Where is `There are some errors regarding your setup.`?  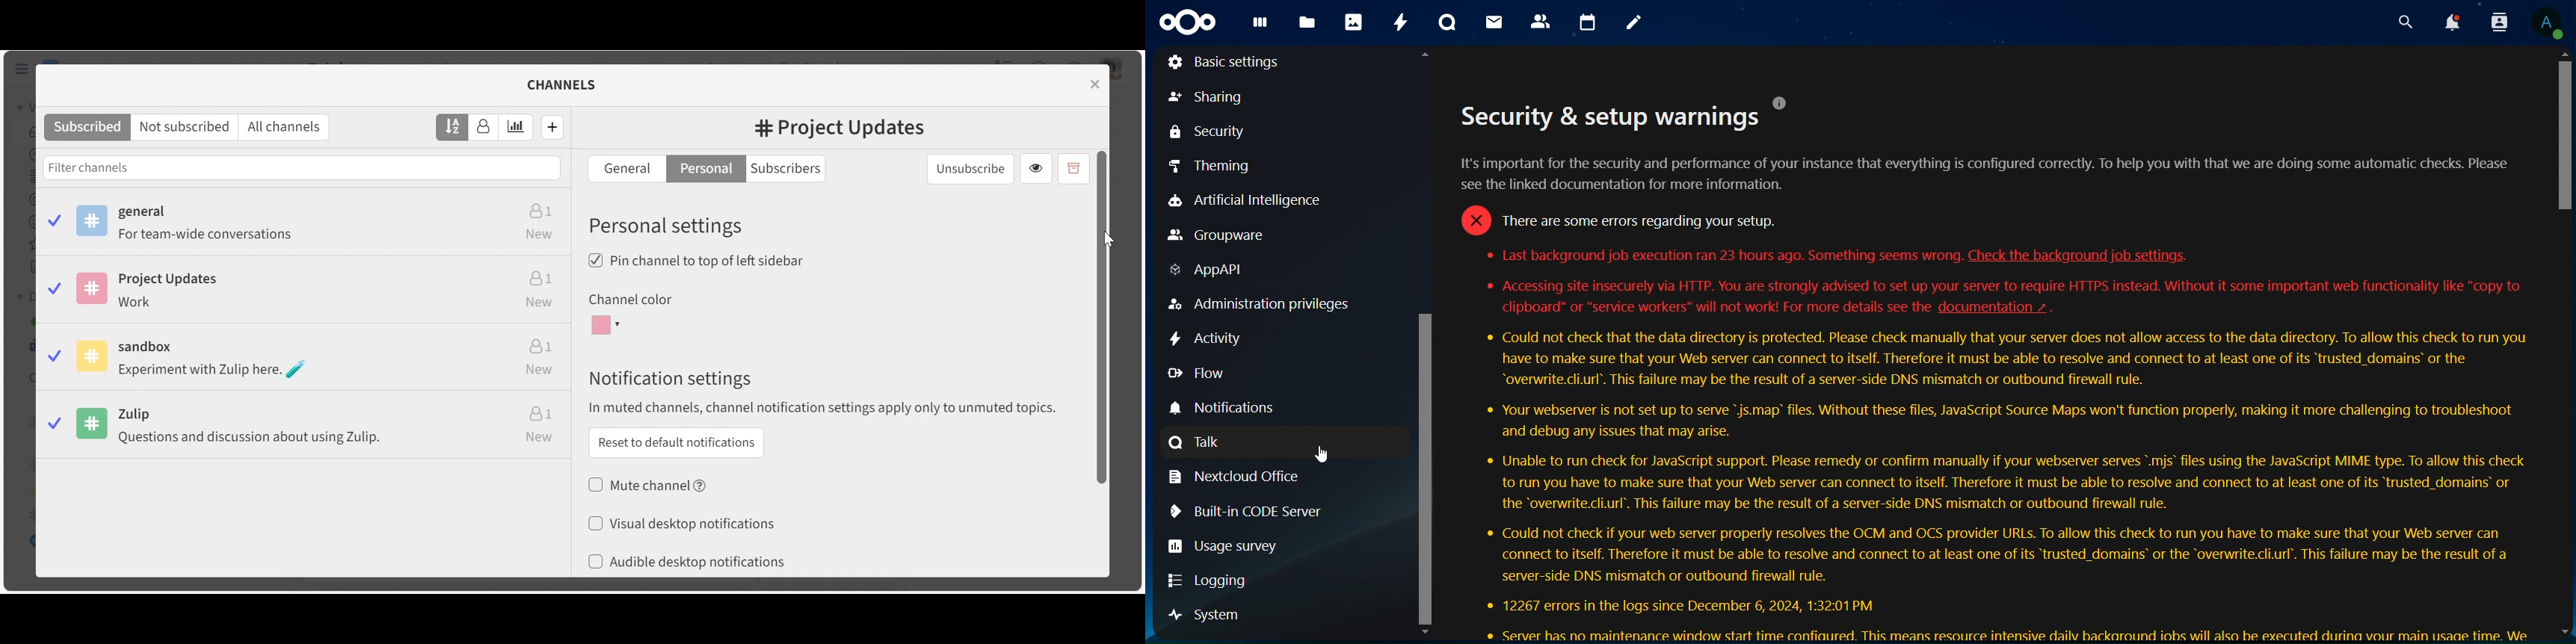
There are some errors regarding your setup. is located at coordinates (1637, 220).